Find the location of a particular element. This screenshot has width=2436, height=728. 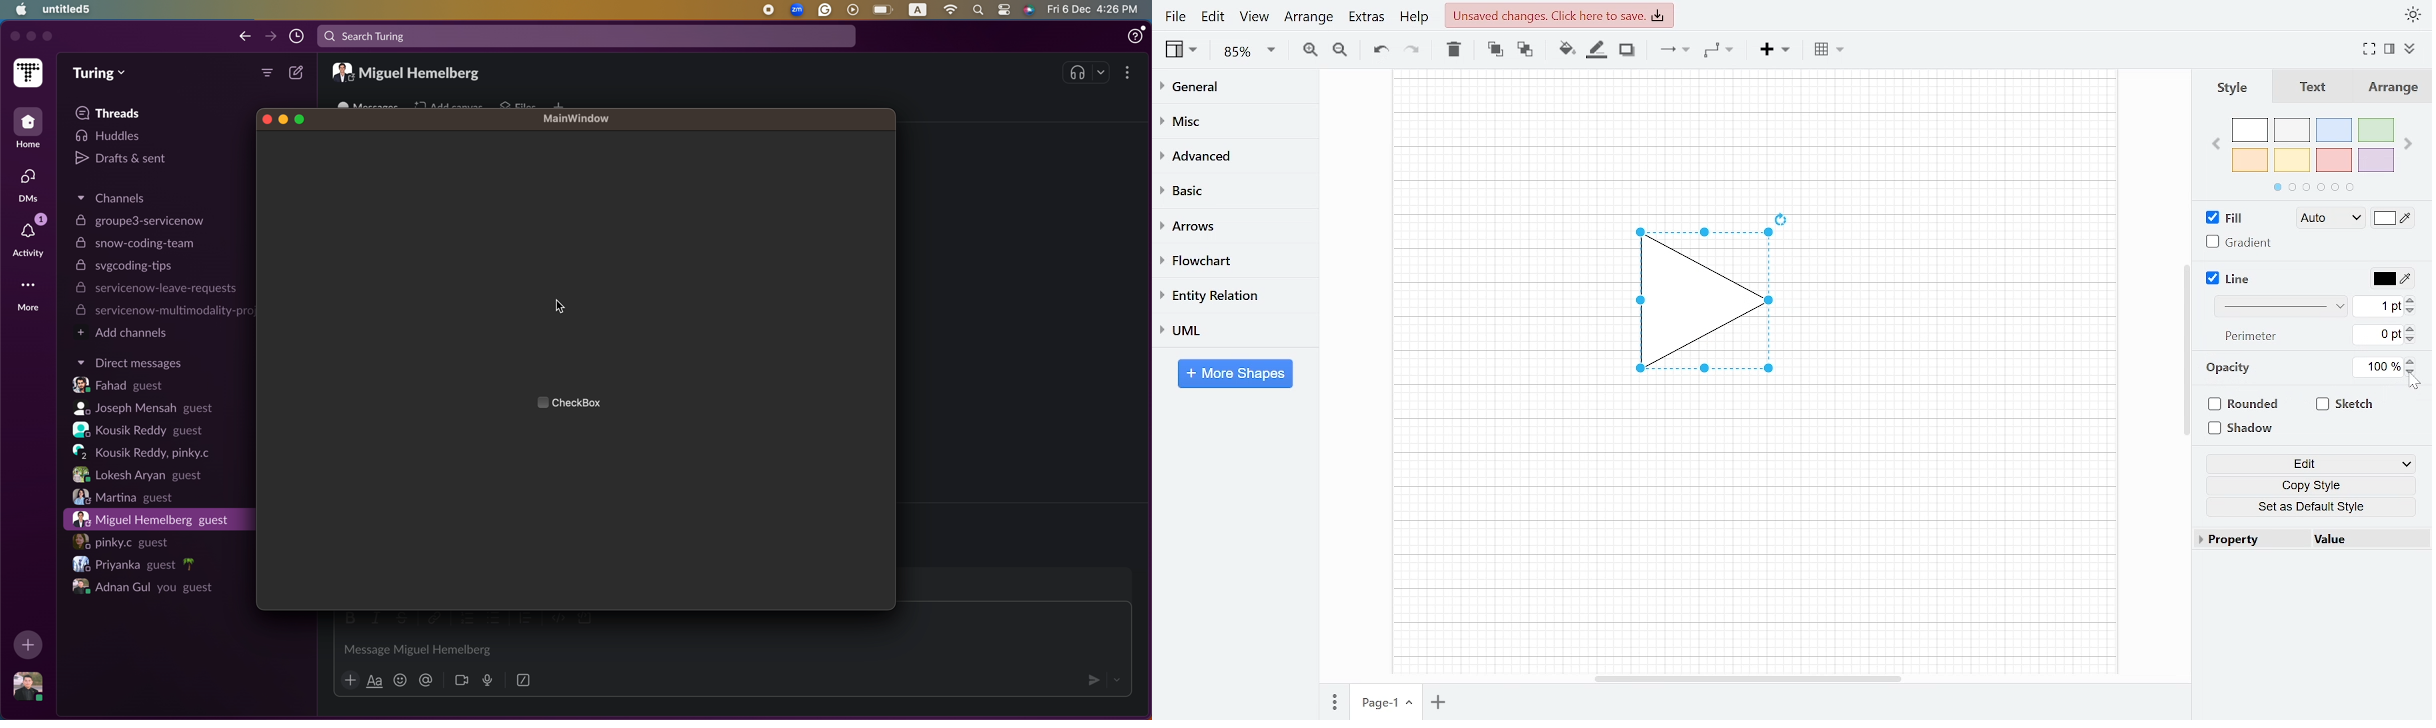

Fullscreen is located at coordinates (2372, 49).